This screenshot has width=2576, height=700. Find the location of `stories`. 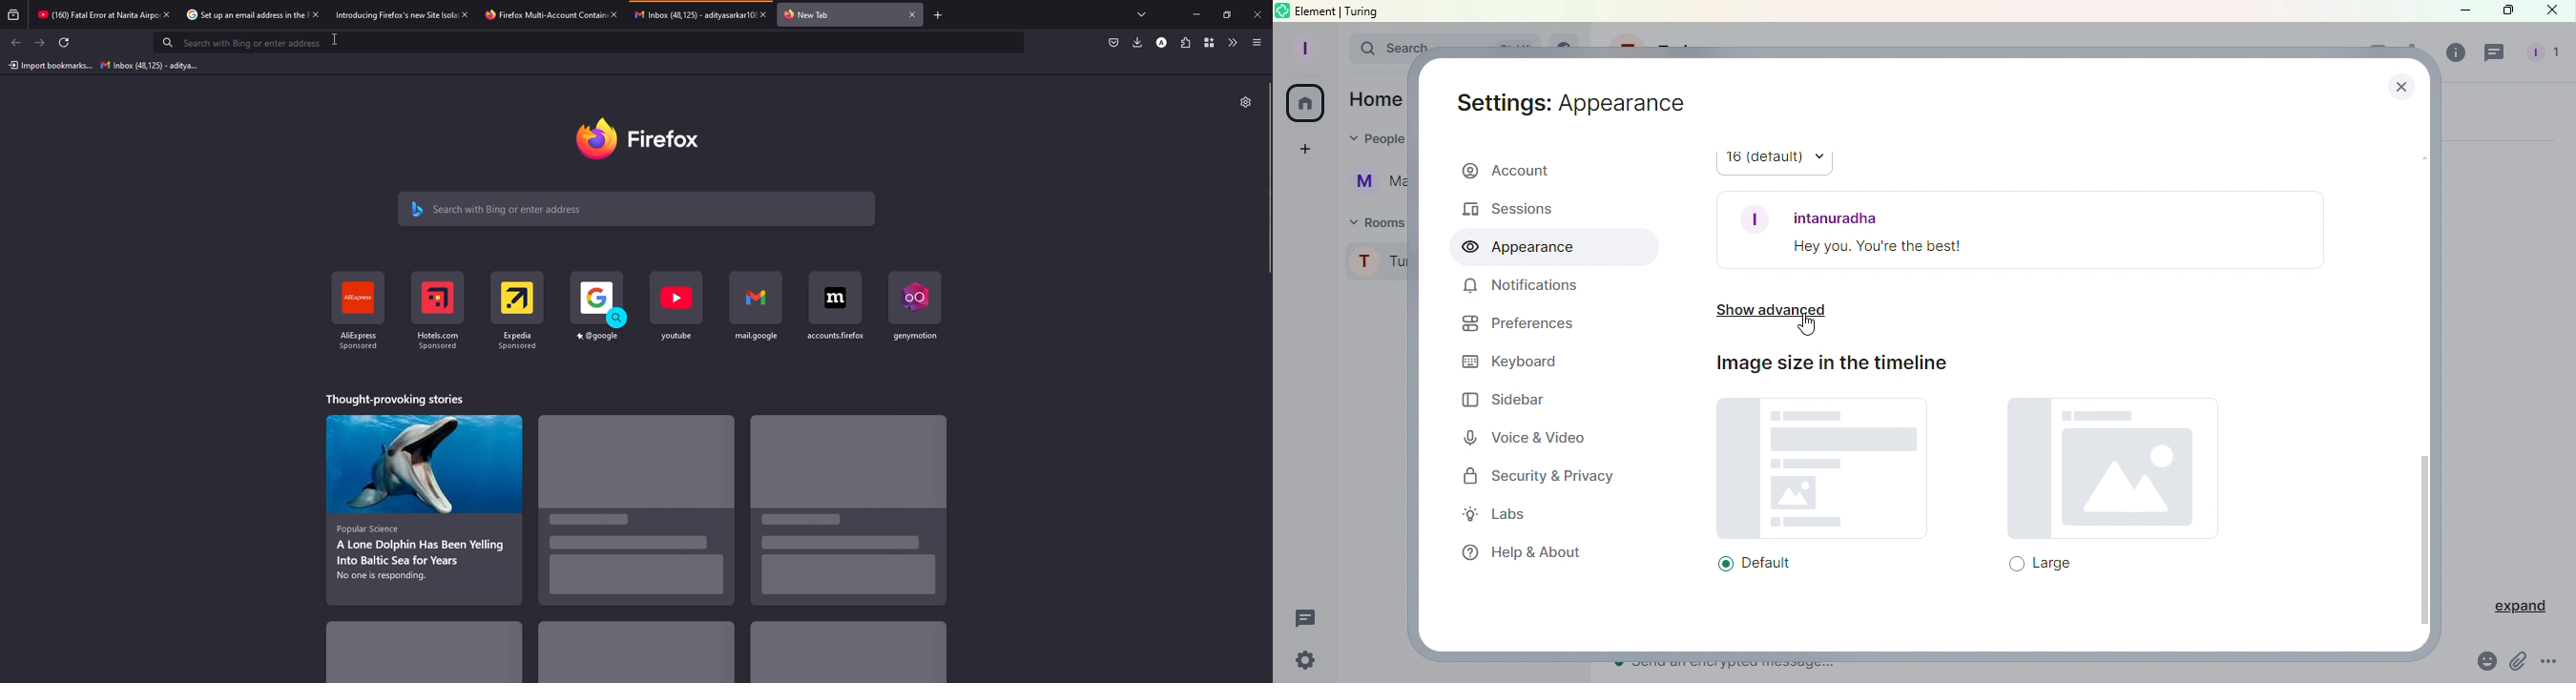

stories is located at coordinates (399, 399).